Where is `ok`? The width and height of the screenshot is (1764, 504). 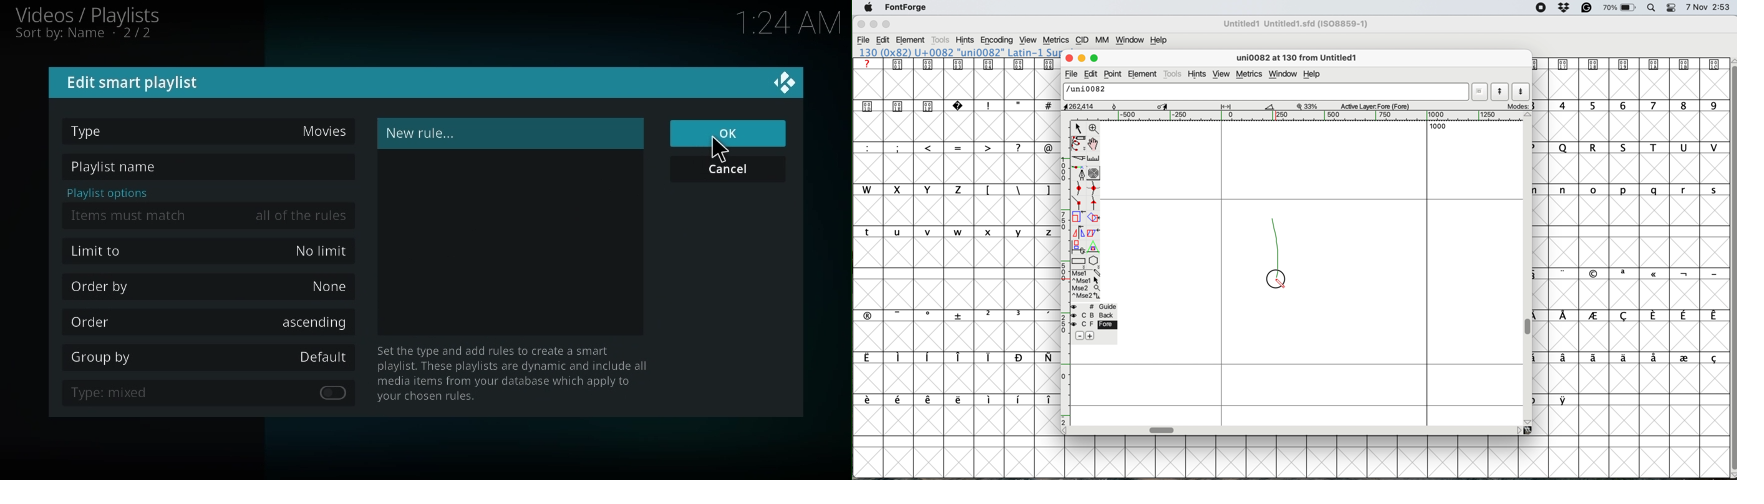 ok is located at coordinates (729, 133).